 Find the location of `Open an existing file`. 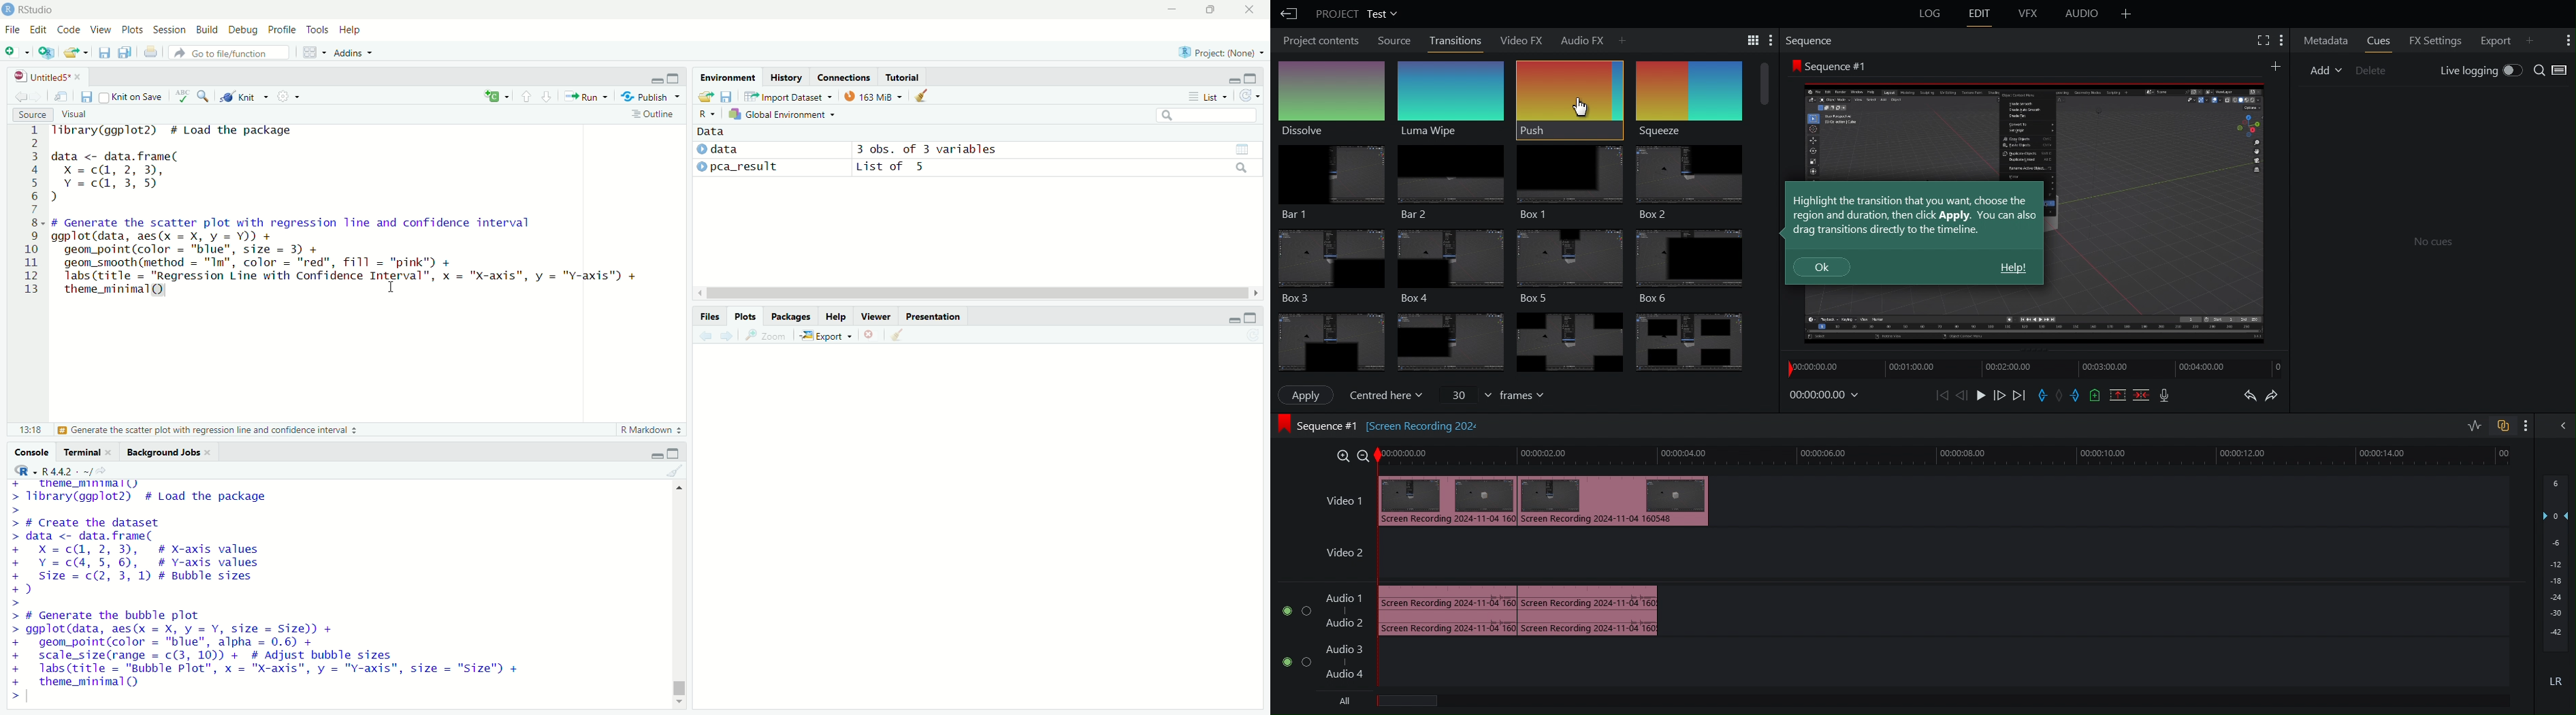

Open an existing file is located at coordinates (68, 52).